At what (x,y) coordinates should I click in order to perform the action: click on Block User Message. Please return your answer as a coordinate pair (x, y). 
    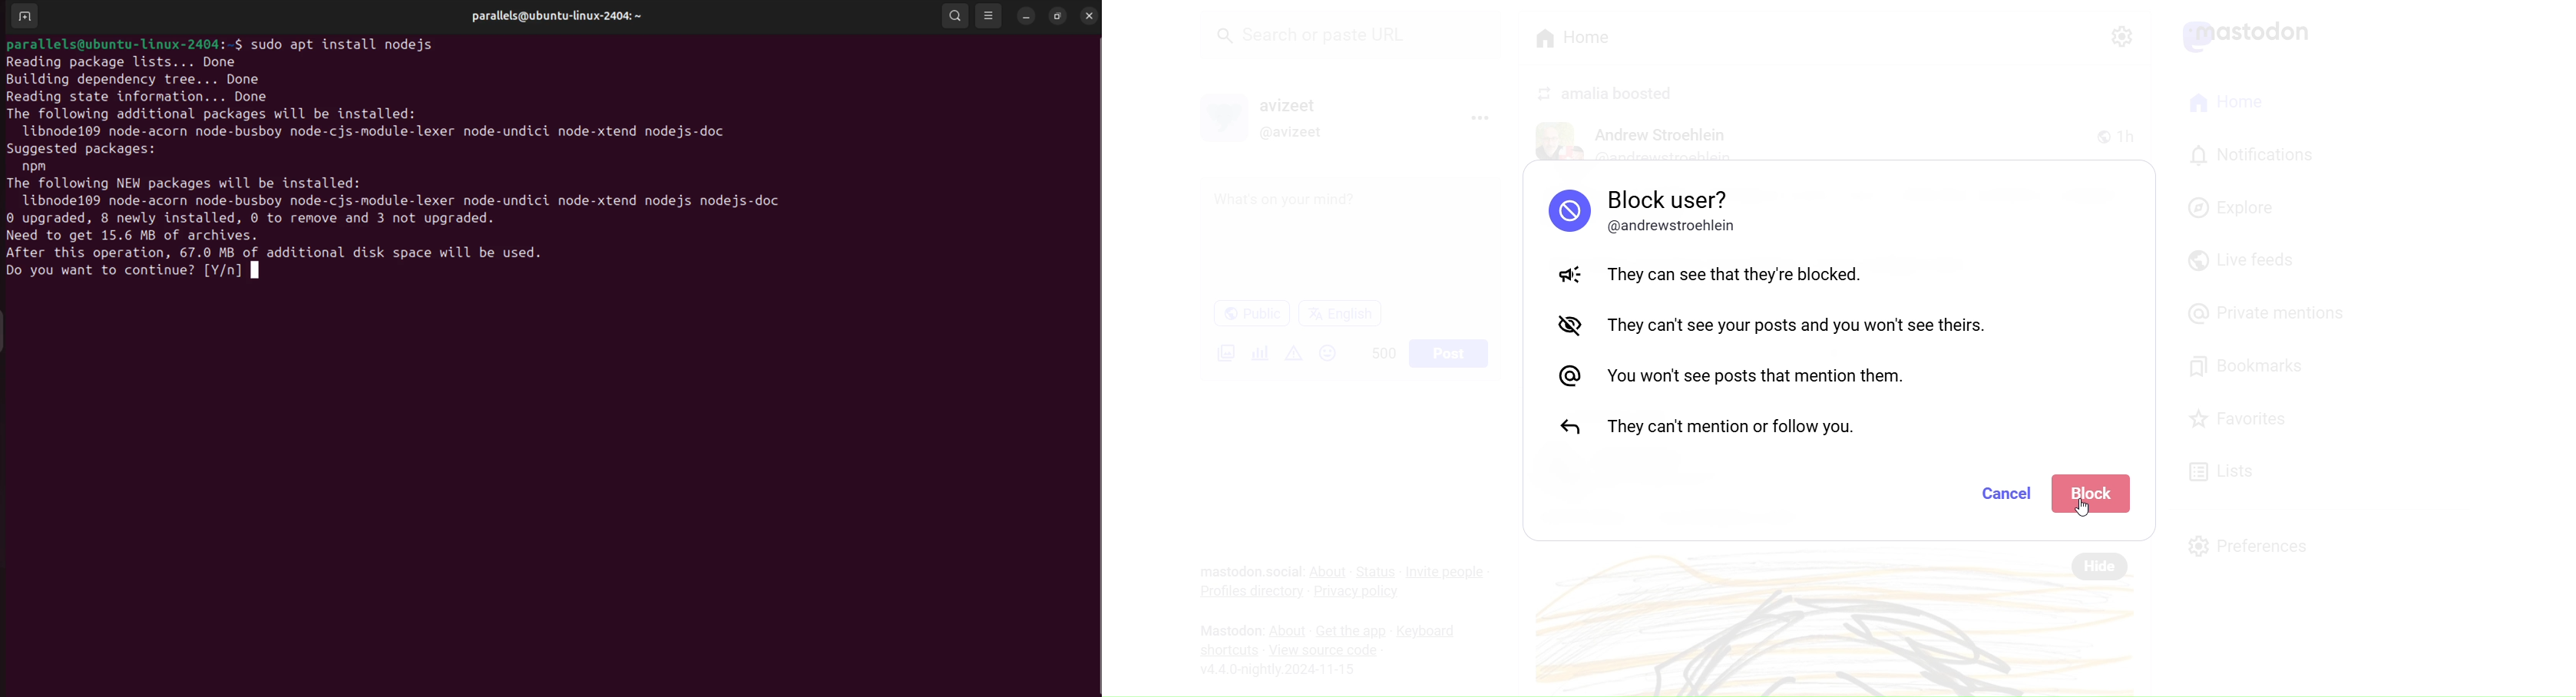
    Looking at the image, I should click on (1843, 208).